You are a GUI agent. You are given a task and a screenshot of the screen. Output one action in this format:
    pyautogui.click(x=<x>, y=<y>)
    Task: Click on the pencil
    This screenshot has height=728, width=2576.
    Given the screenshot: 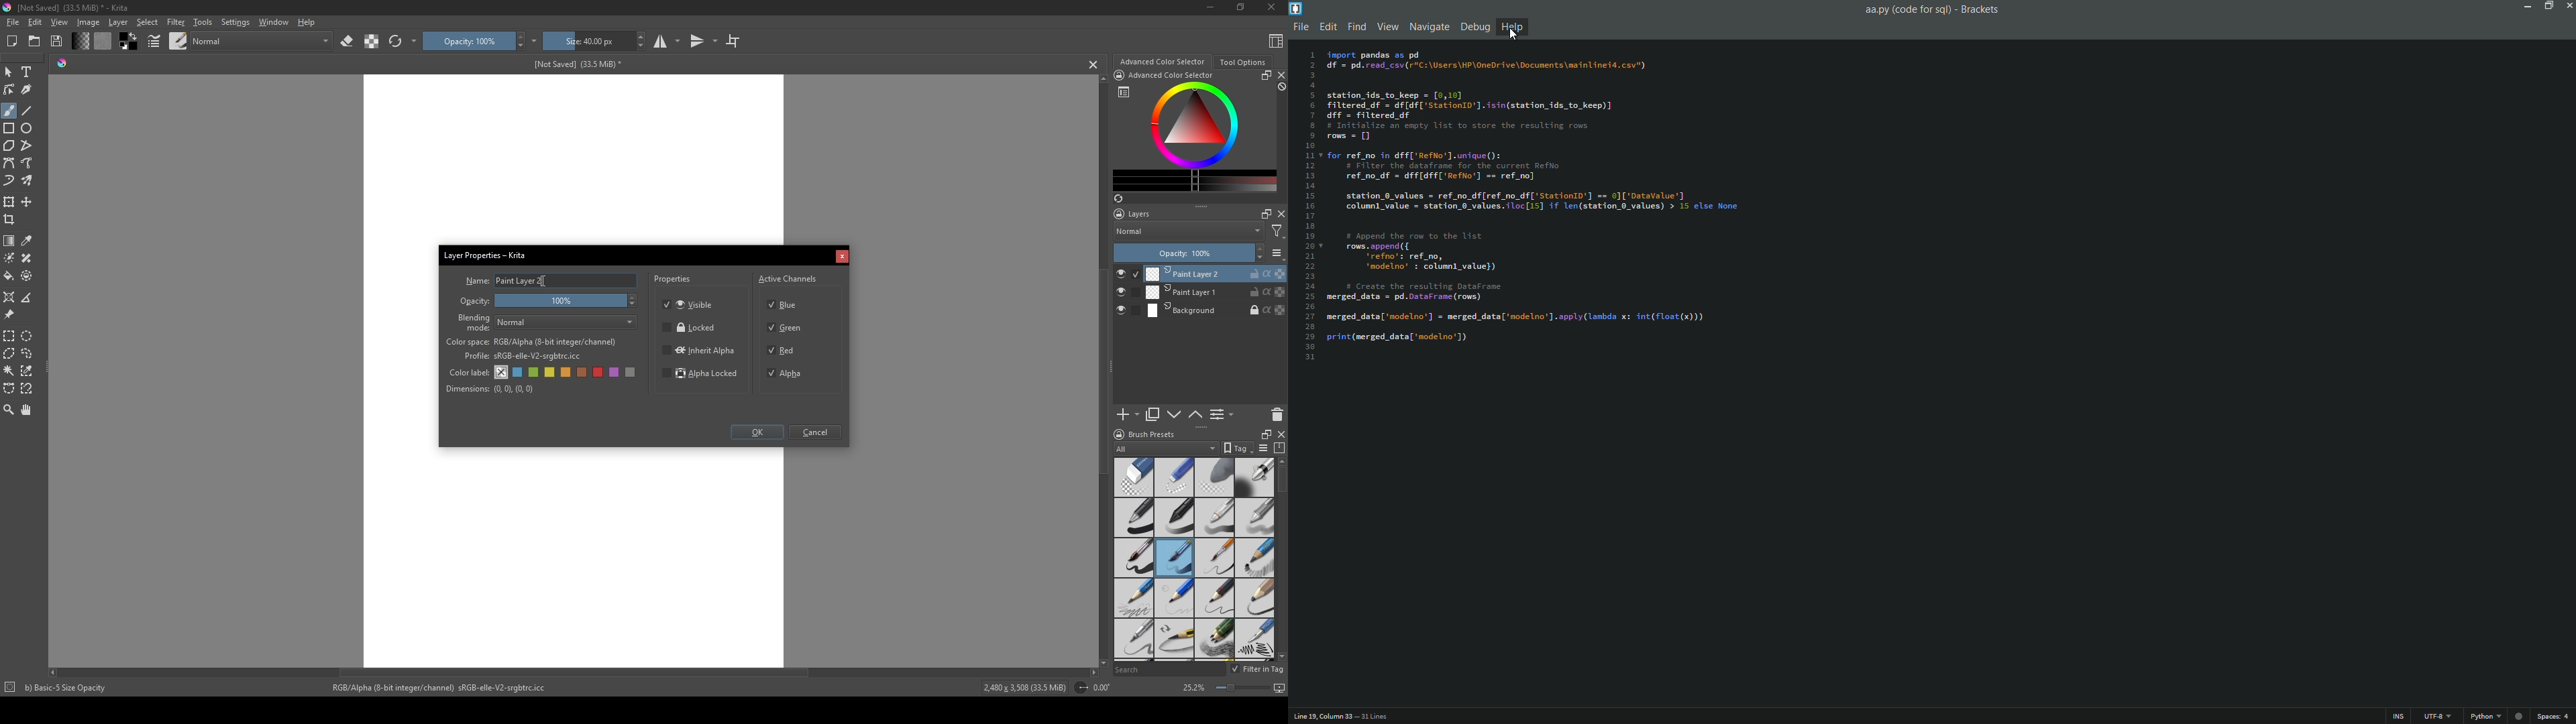 What is the action you would take?
    pyautogui.click(x=1255, y=558)
    